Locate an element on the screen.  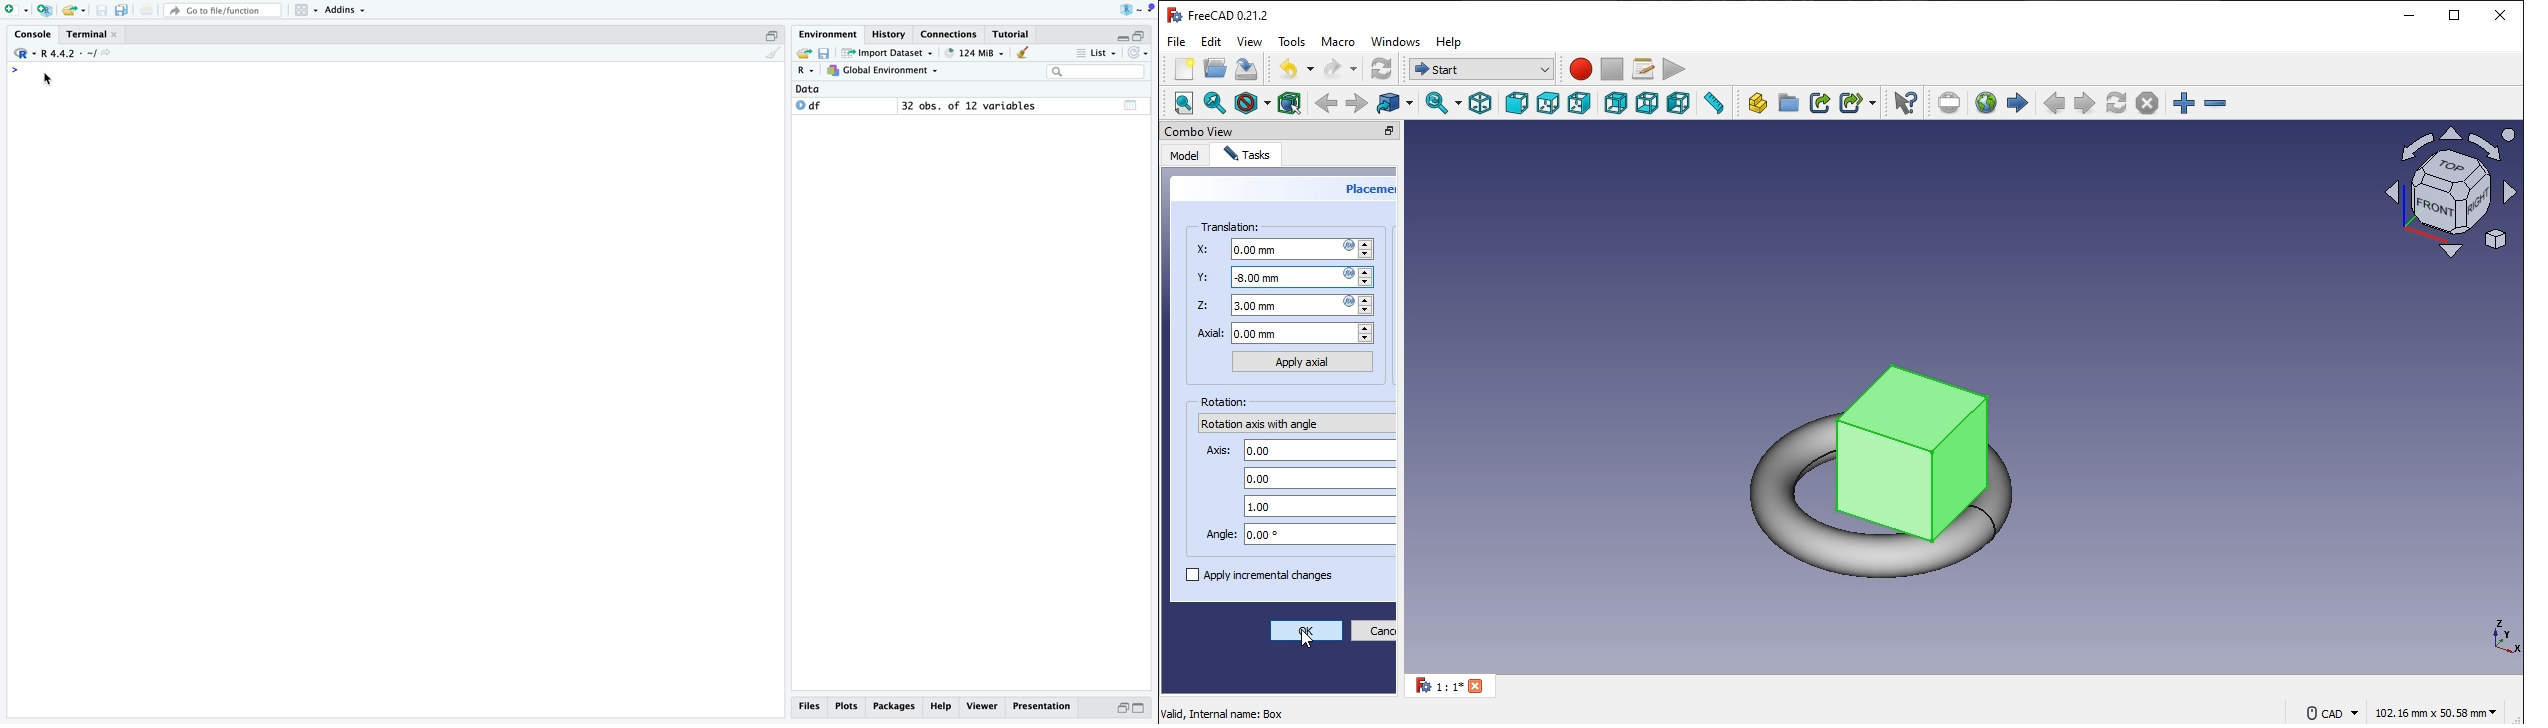
axis is located at coordinates (1299, 450).